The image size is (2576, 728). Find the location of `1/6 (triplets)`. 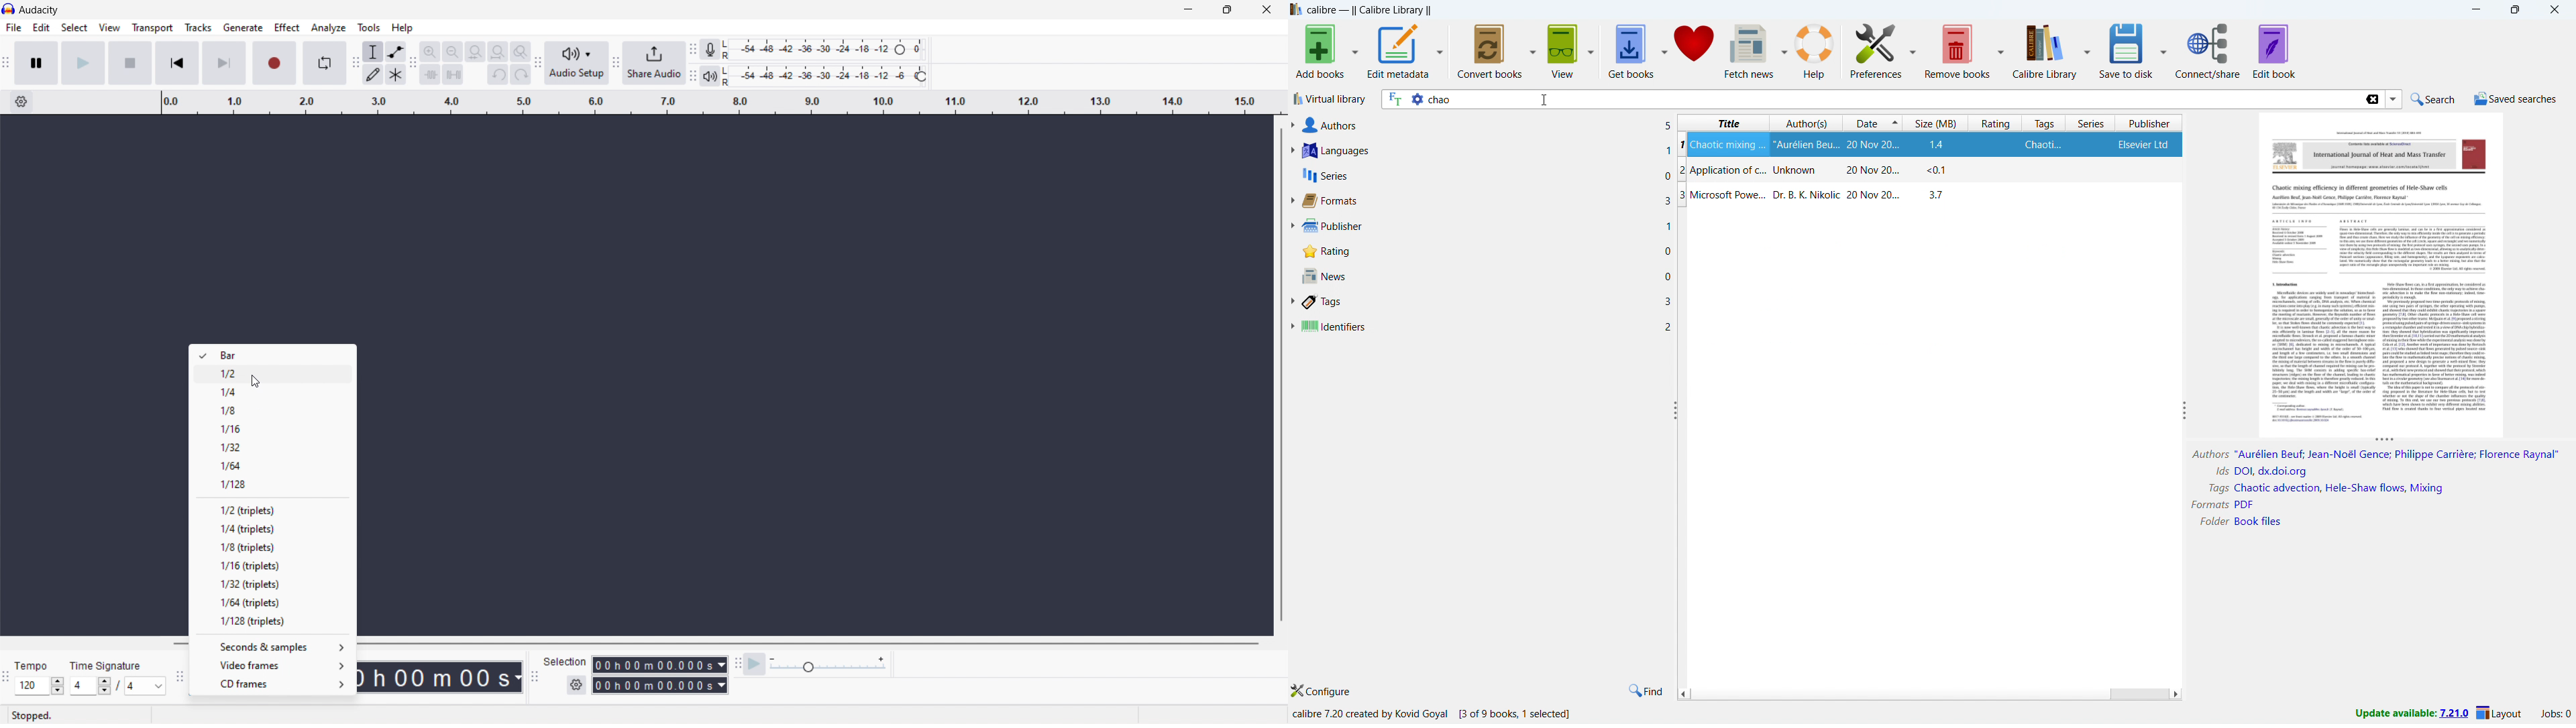

1/6 (triplets) is located at coordinates (272, 565).